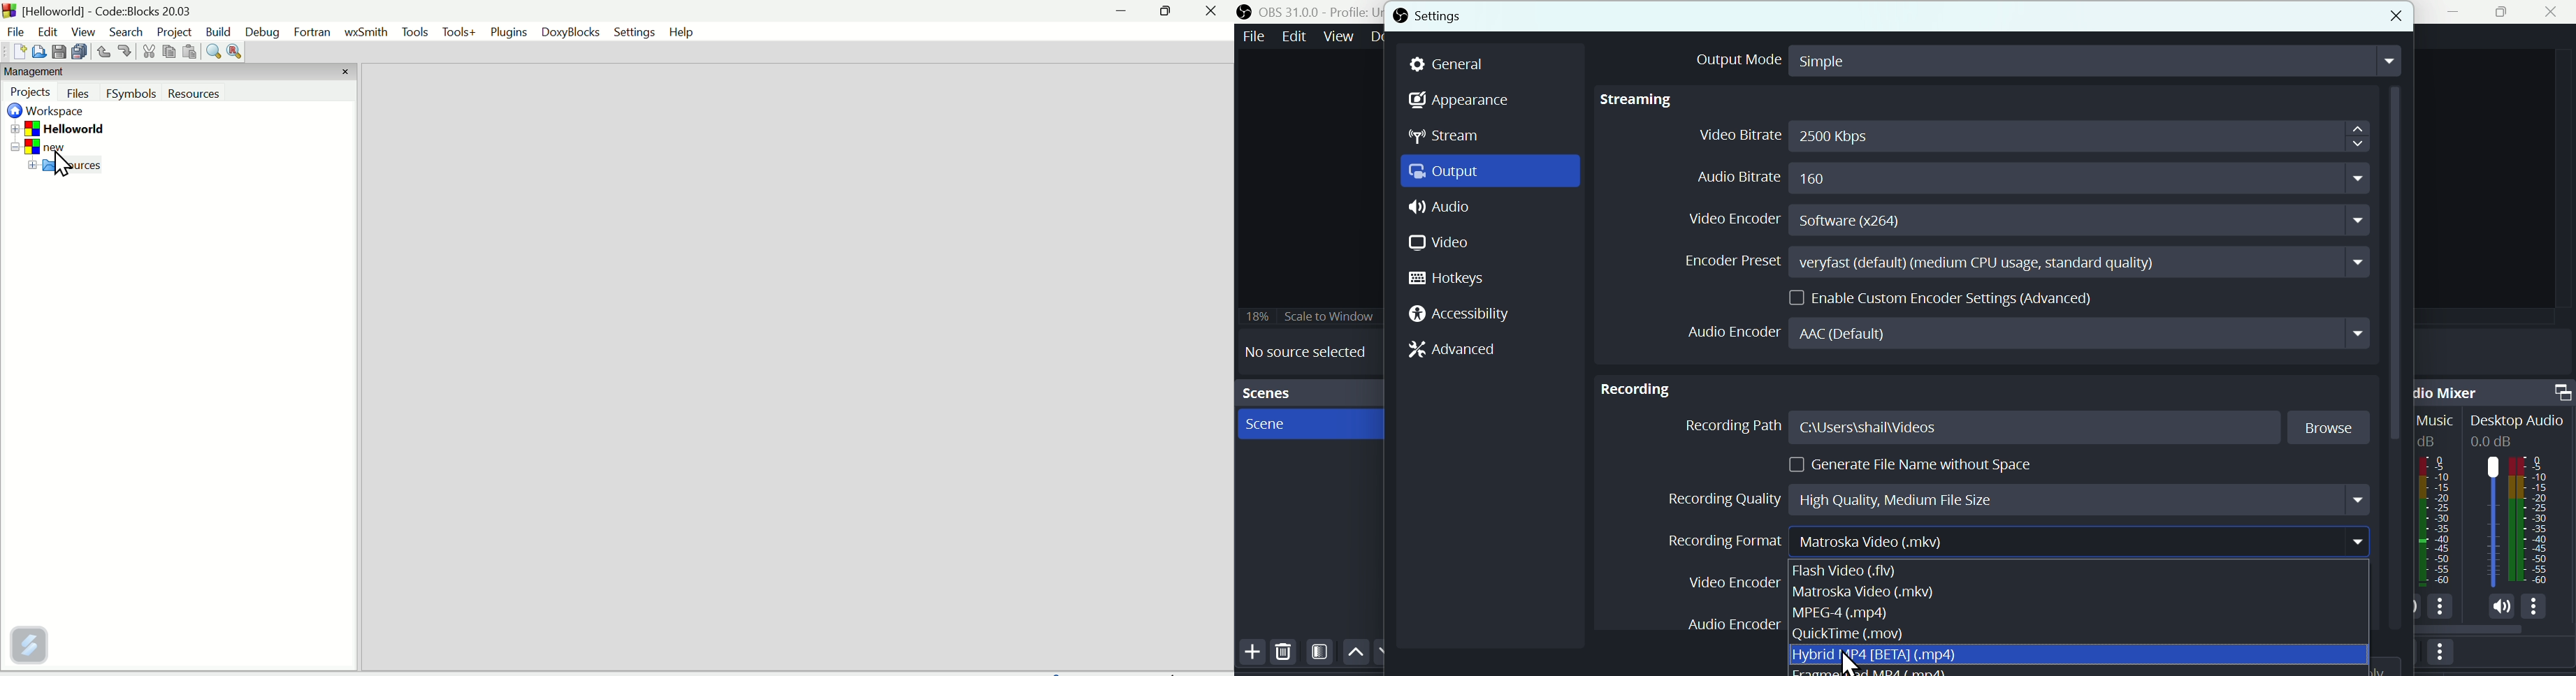 The image size is (2576, 700). I want to click on Audiobar, so click(2493, 524).